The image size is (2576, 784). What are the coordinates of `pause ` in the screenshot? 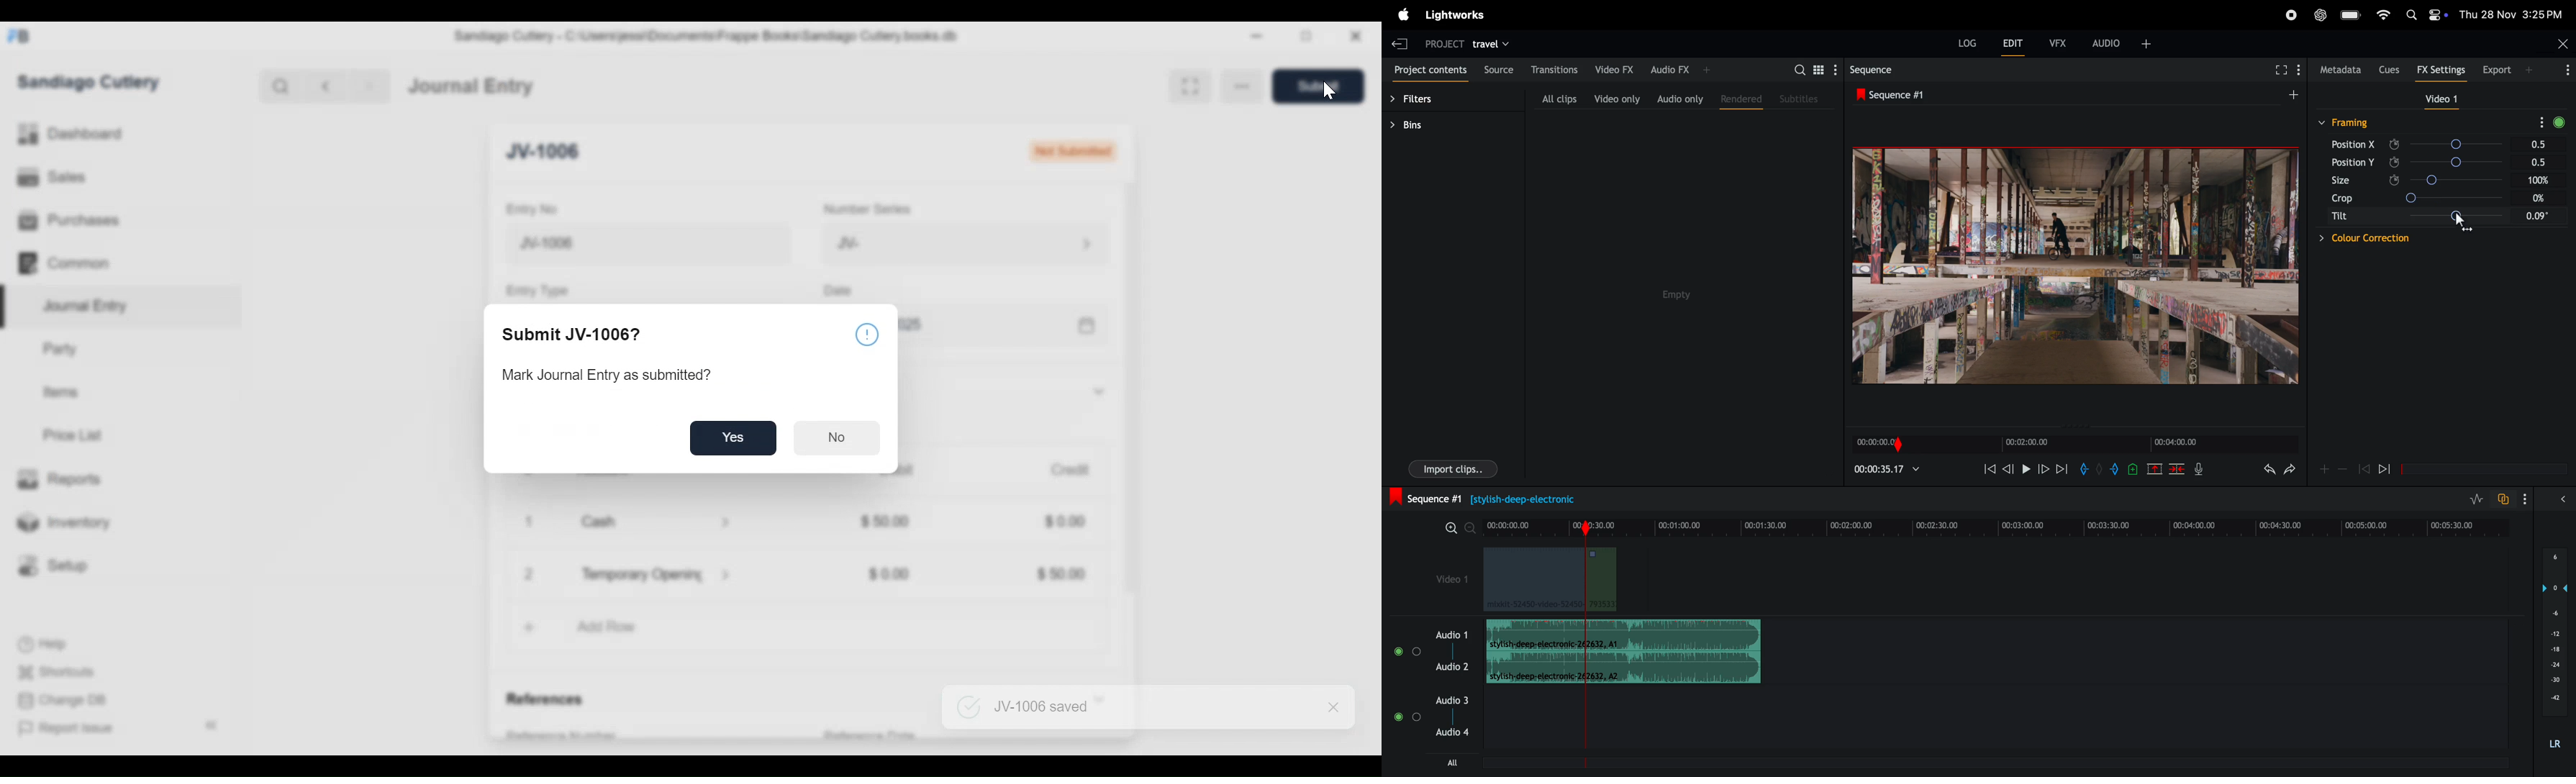 It's located at (2026, 470).